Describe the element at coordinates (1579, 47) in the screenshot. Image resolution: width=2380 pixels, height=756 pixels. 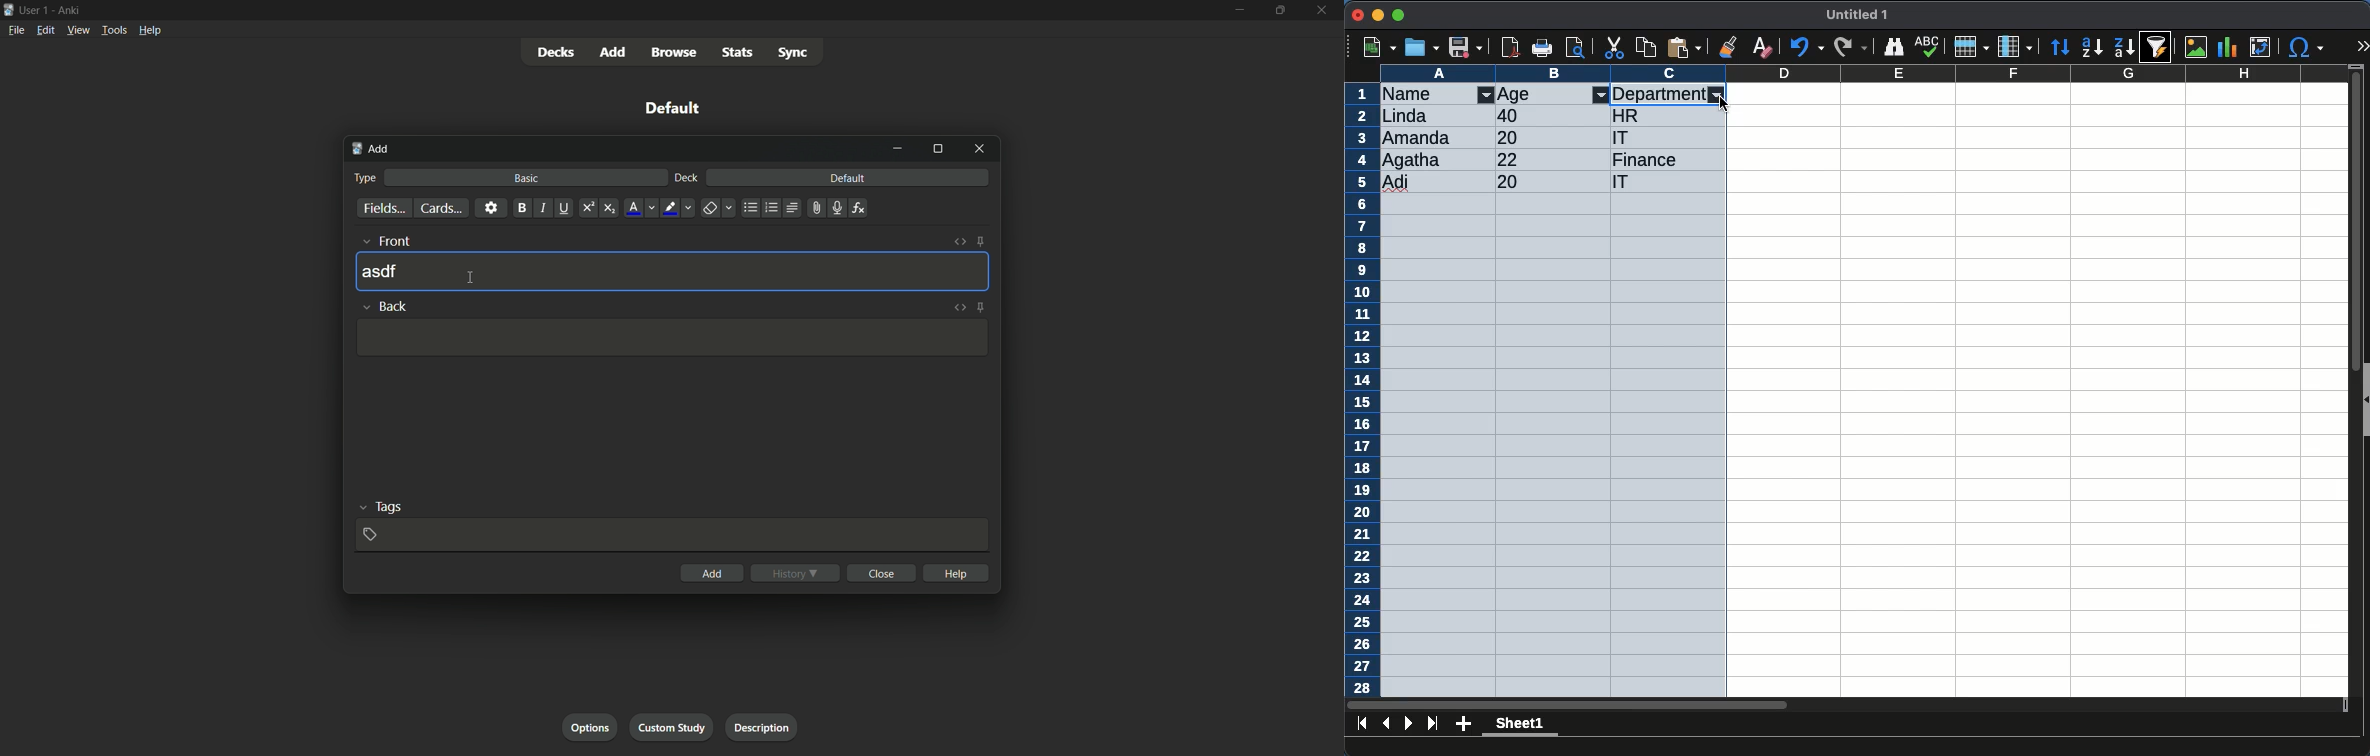
I see `page preview` at that location.